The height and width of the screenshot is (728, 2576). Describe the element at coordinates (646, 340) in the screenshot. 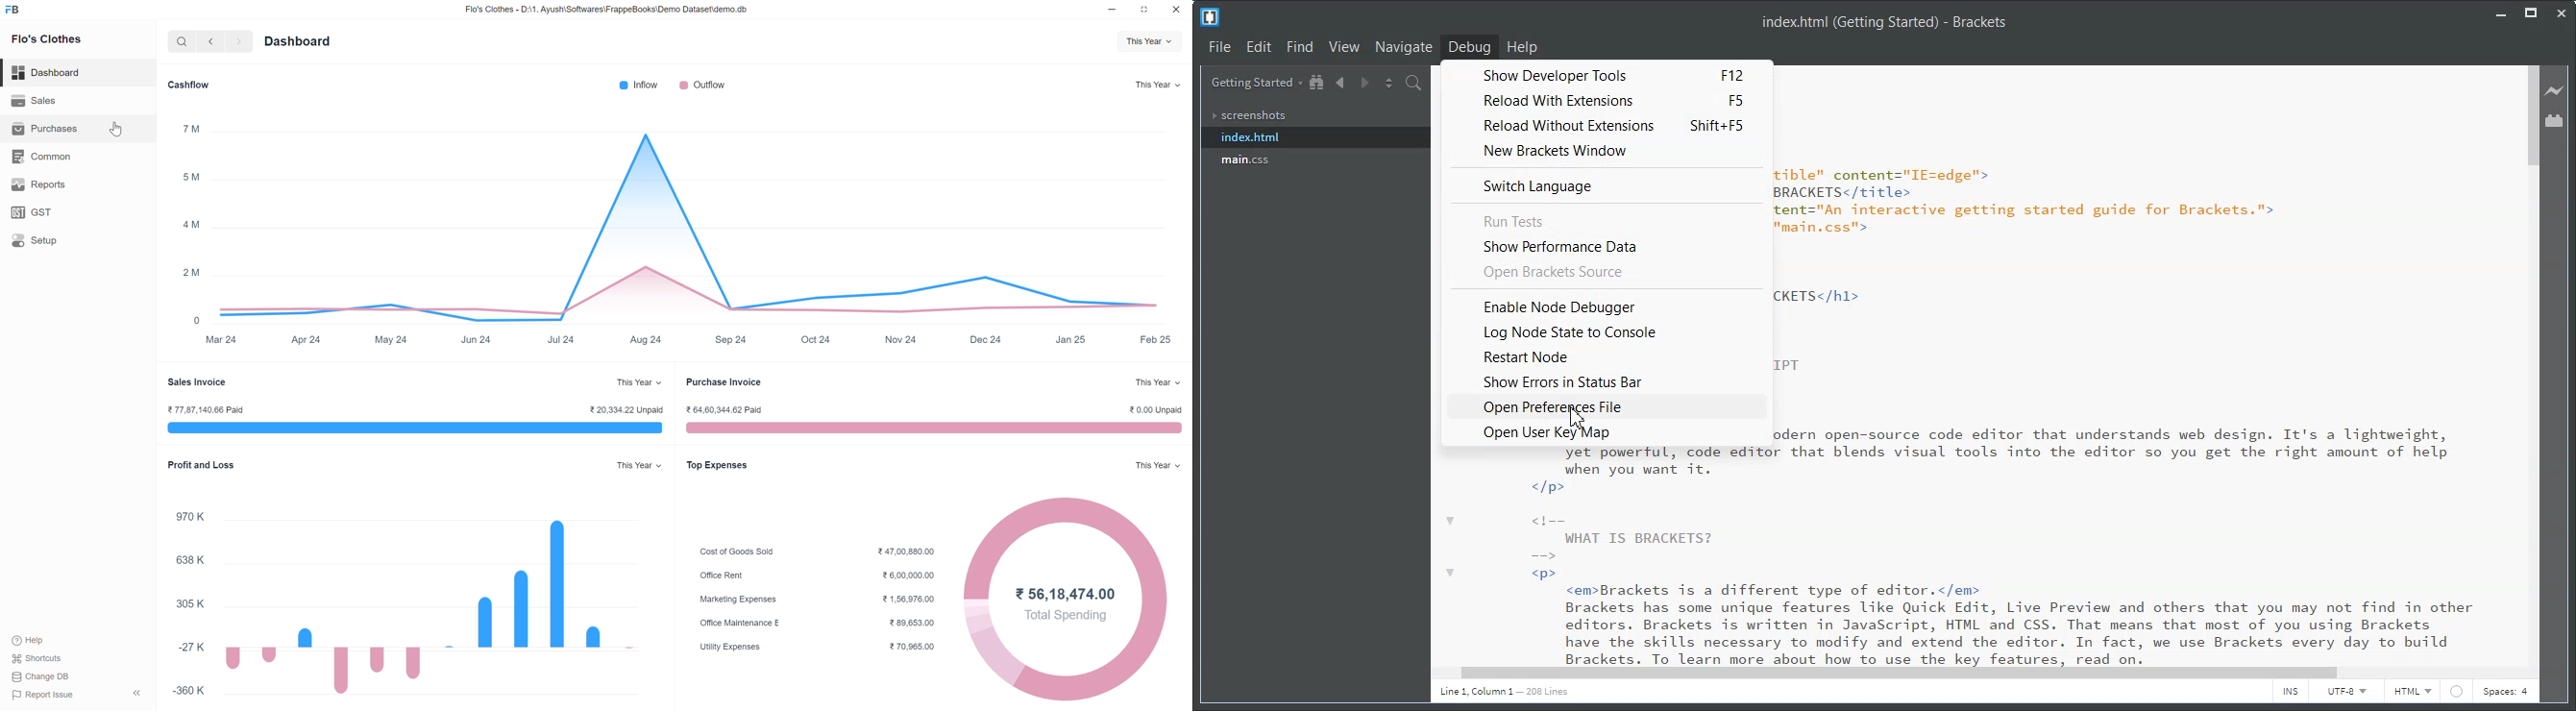

I see `Aug 24` at that location.